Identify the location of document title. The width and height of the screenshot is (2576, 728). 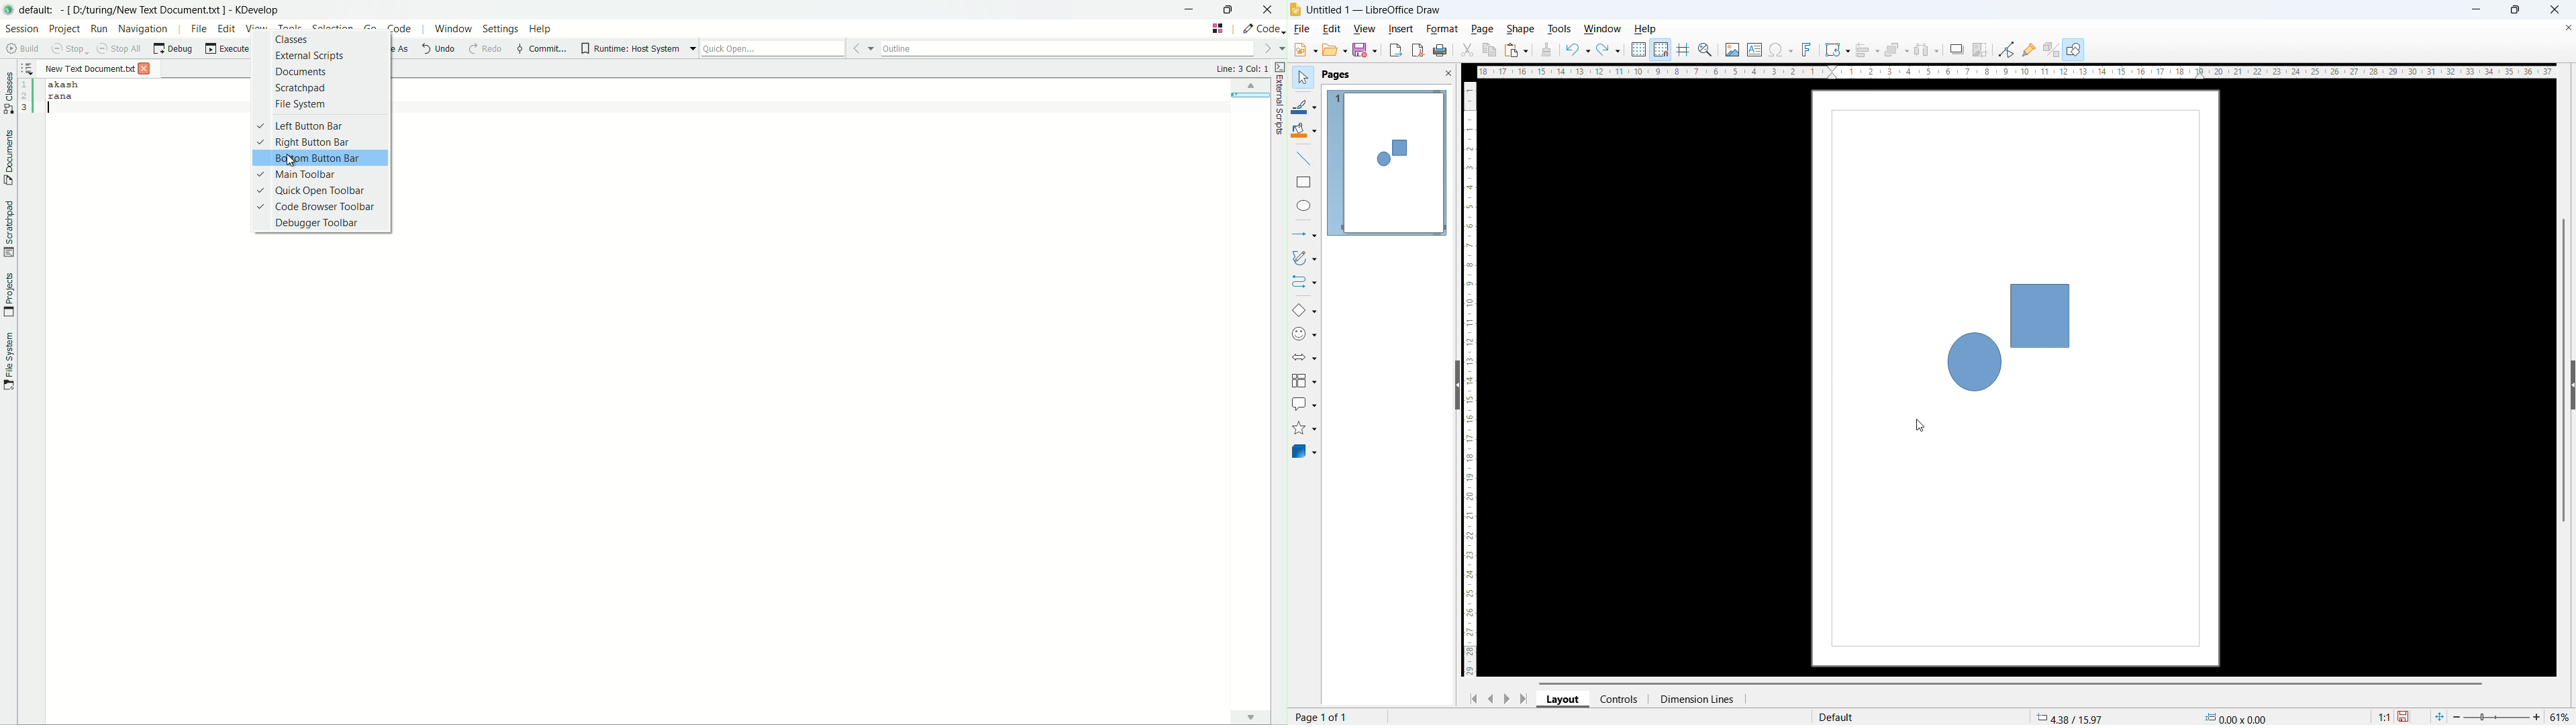
(1374, 10).